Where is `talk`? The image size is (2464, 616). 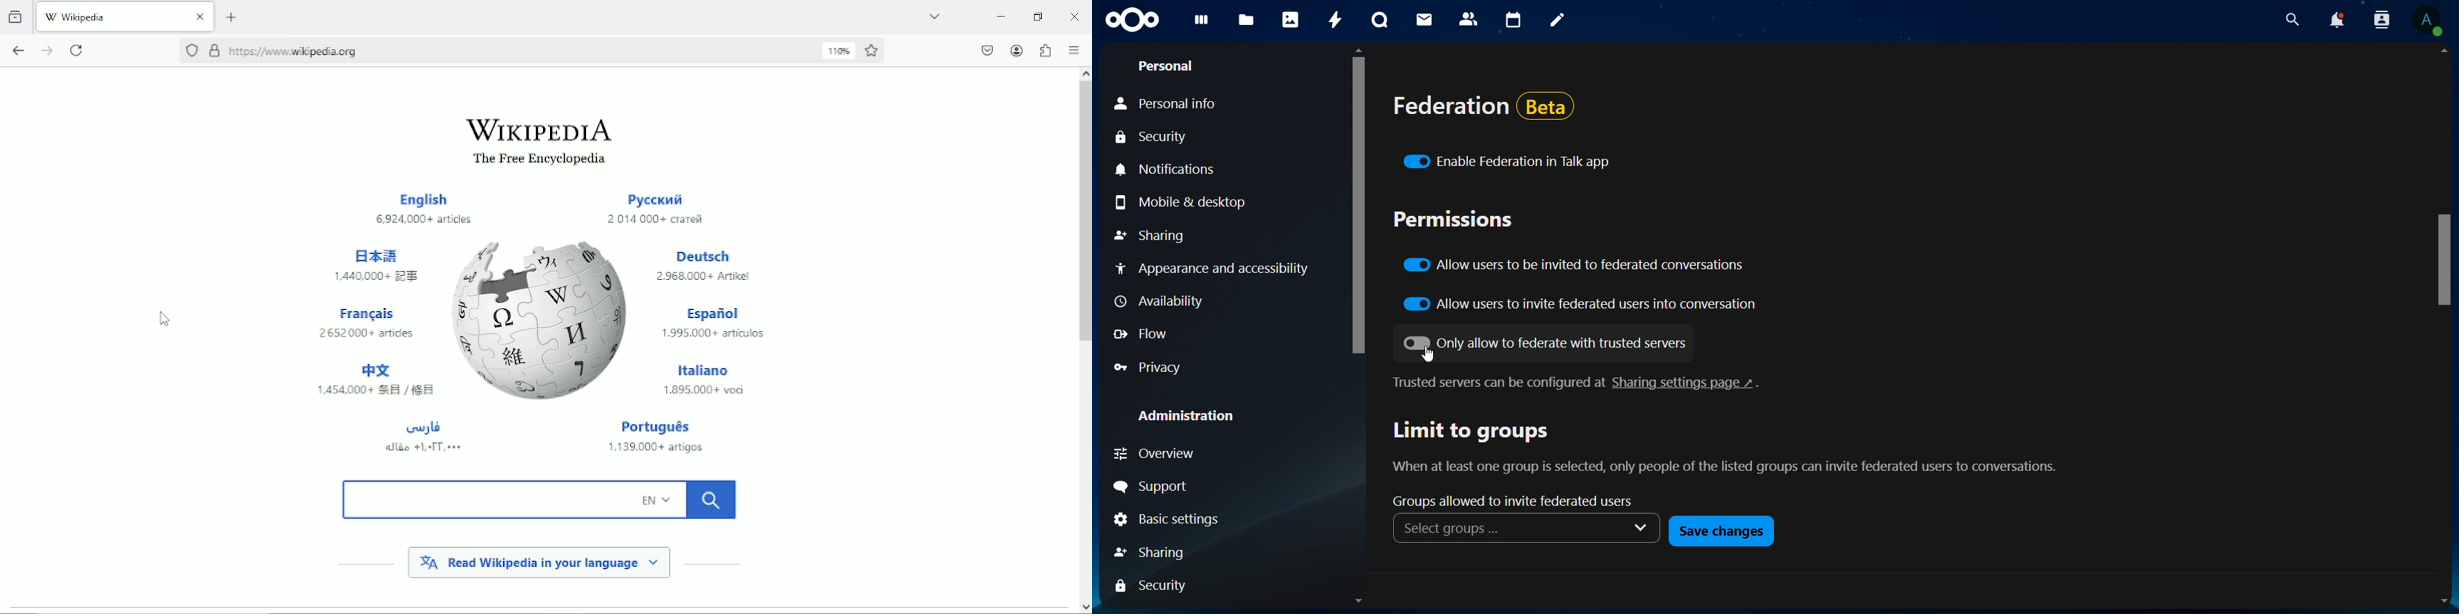
talk is located at coordinates (1381, 20).